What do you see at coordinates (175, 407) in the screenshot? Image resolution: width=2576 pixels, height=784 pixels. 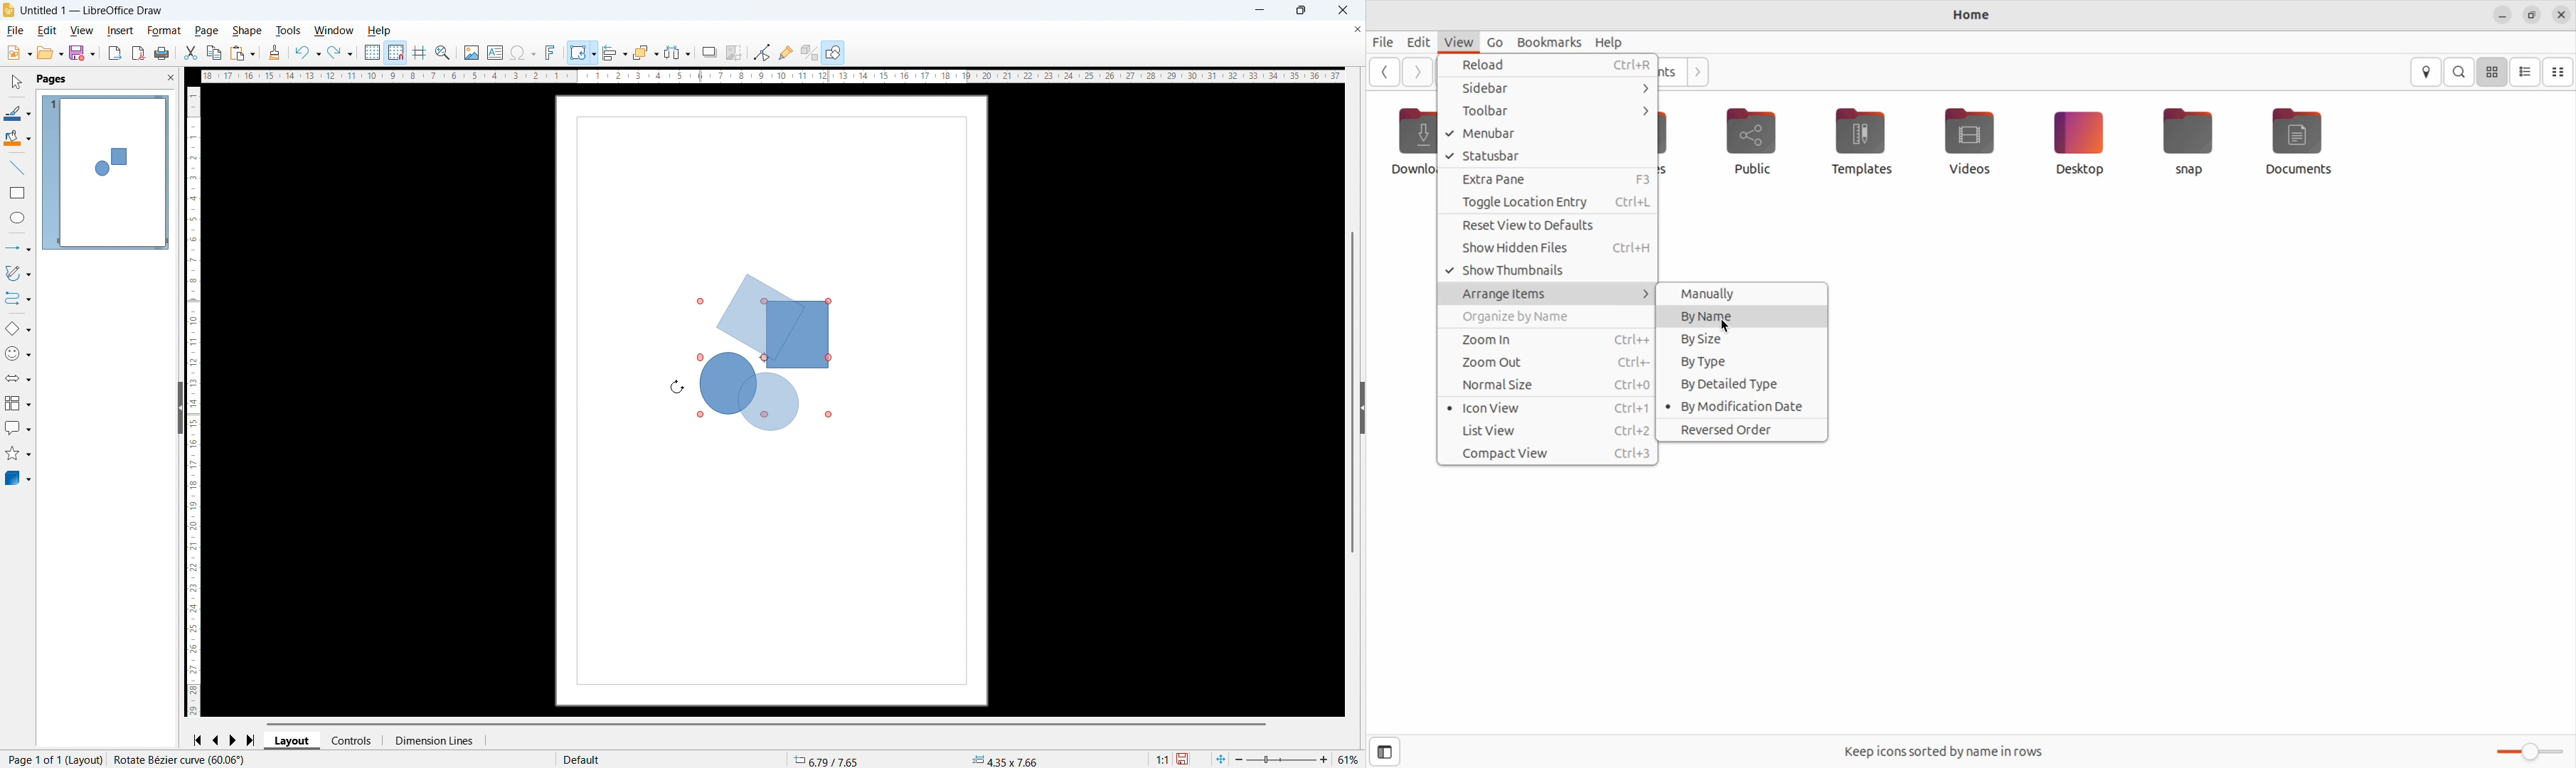 I see `Sidebar` at bounding box center [175, 407].